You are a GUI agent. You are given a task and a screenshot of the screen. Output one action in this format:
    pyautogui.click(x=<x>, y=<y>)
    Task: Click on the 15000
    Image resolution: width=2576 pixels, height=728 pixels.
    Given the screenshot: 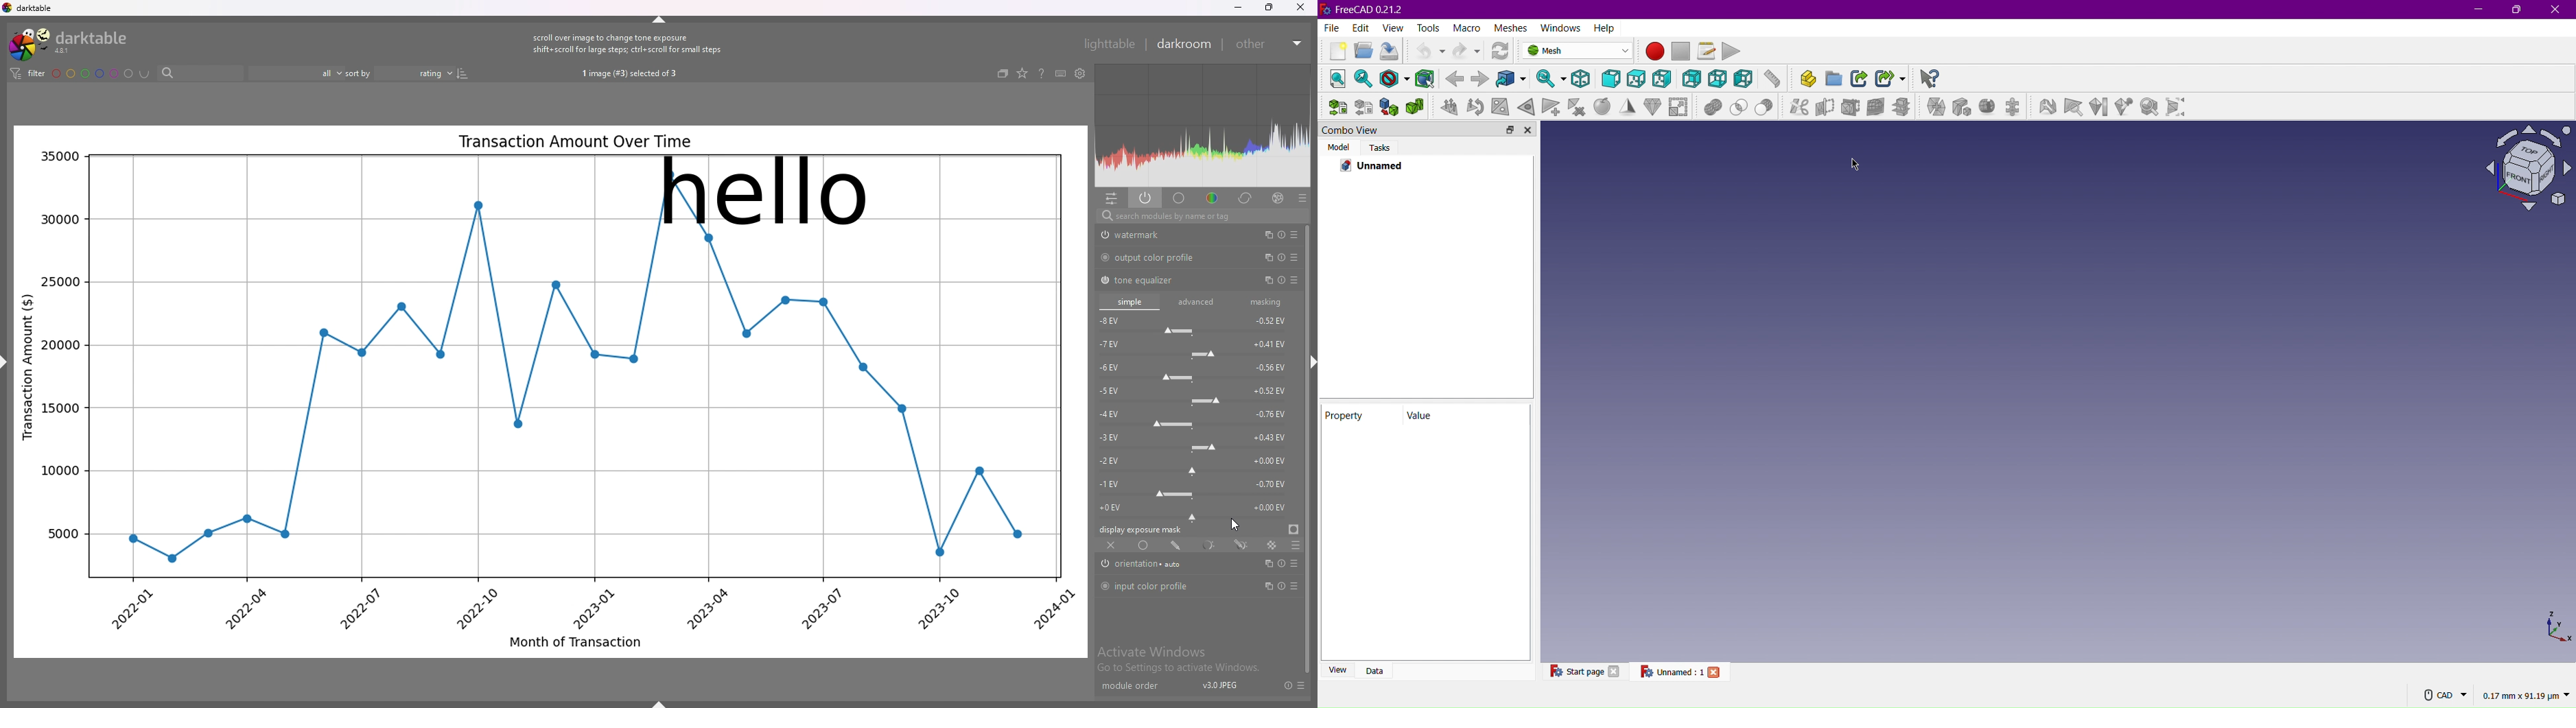 What is the action you would take?
    pyautogui.click(x=60, y=409)
    